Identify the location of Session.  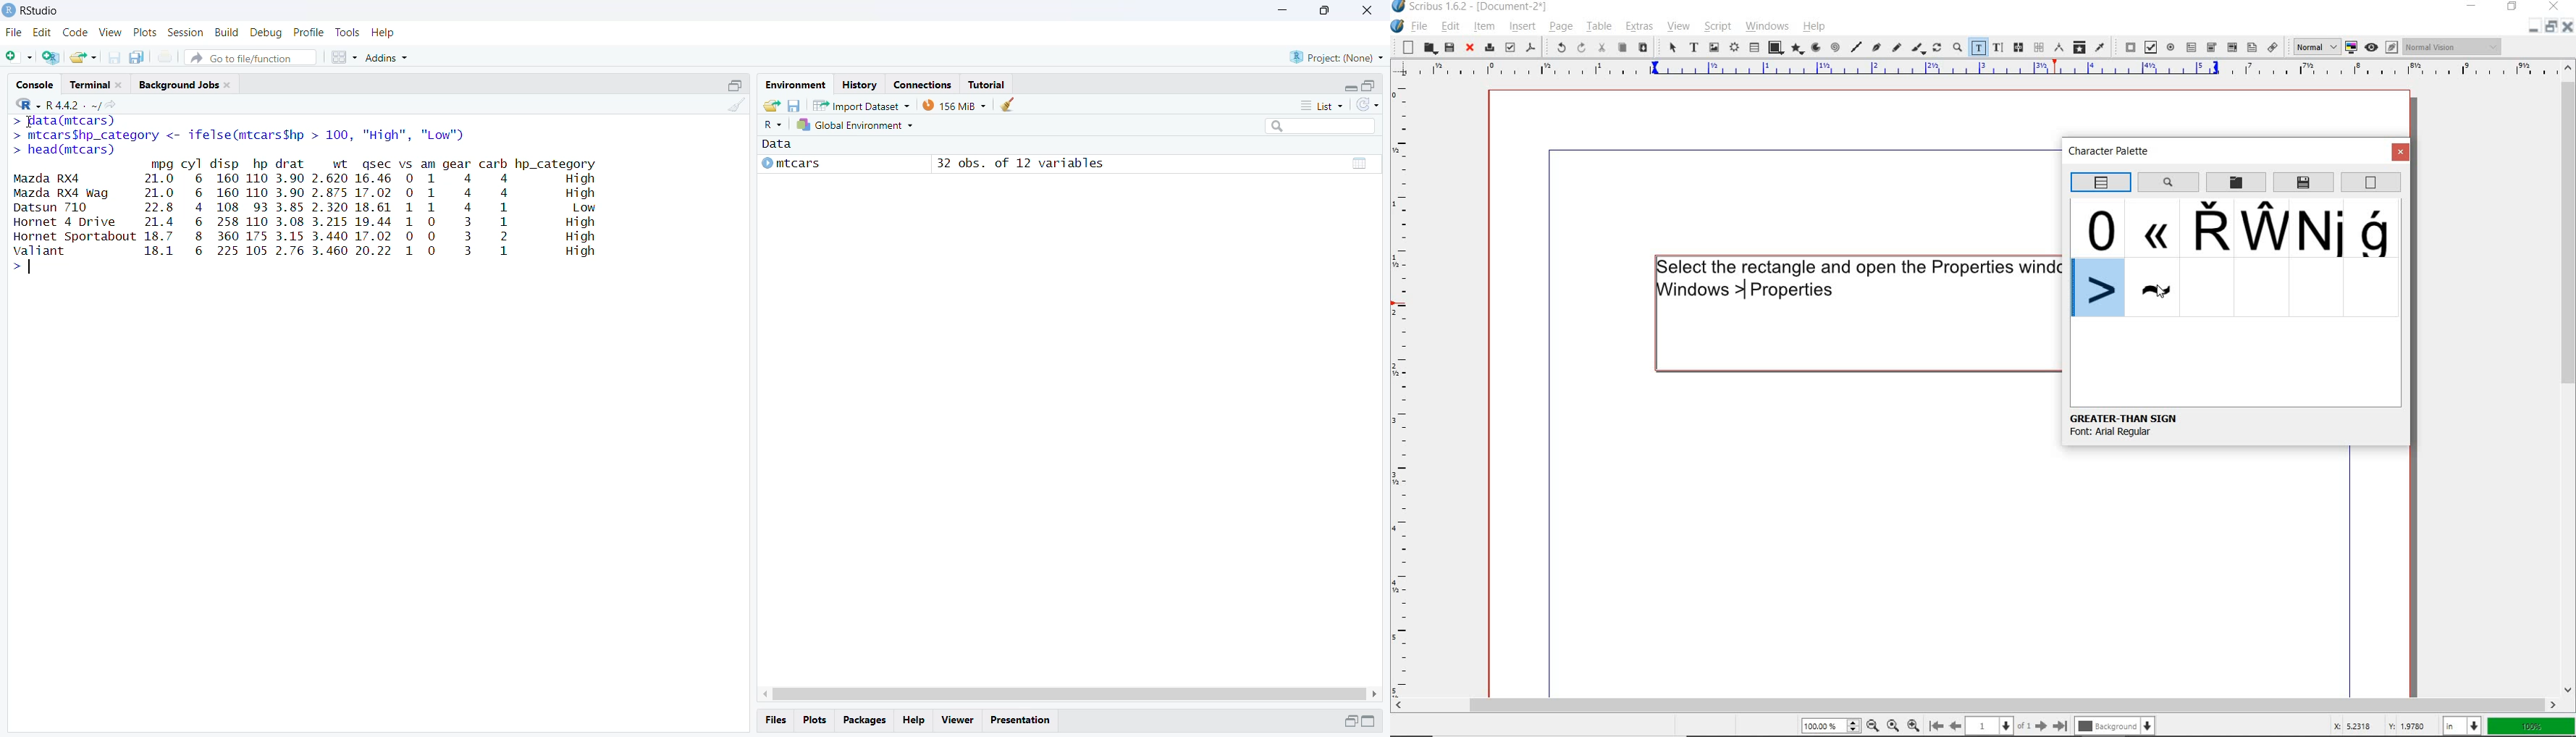
(185, 33).